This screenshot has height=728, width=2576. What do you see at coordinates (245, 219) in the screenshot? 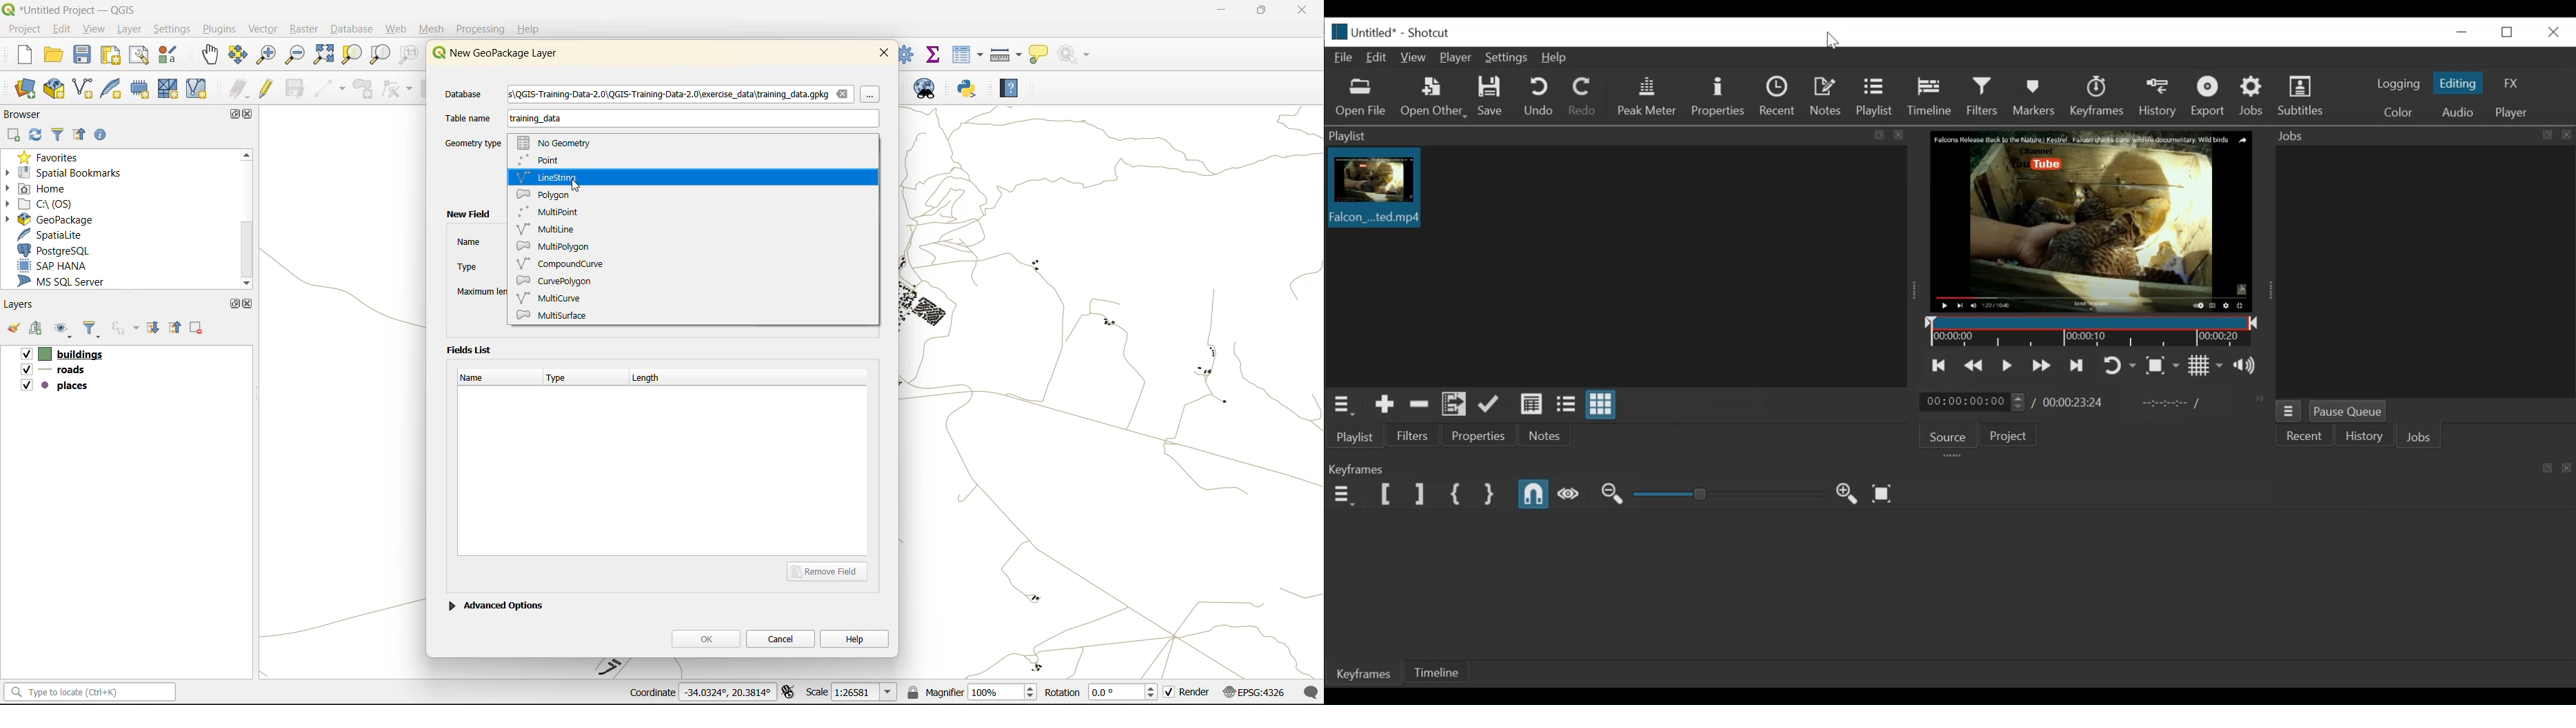
I see `Scroll bar` at bounding box center [245, 219].